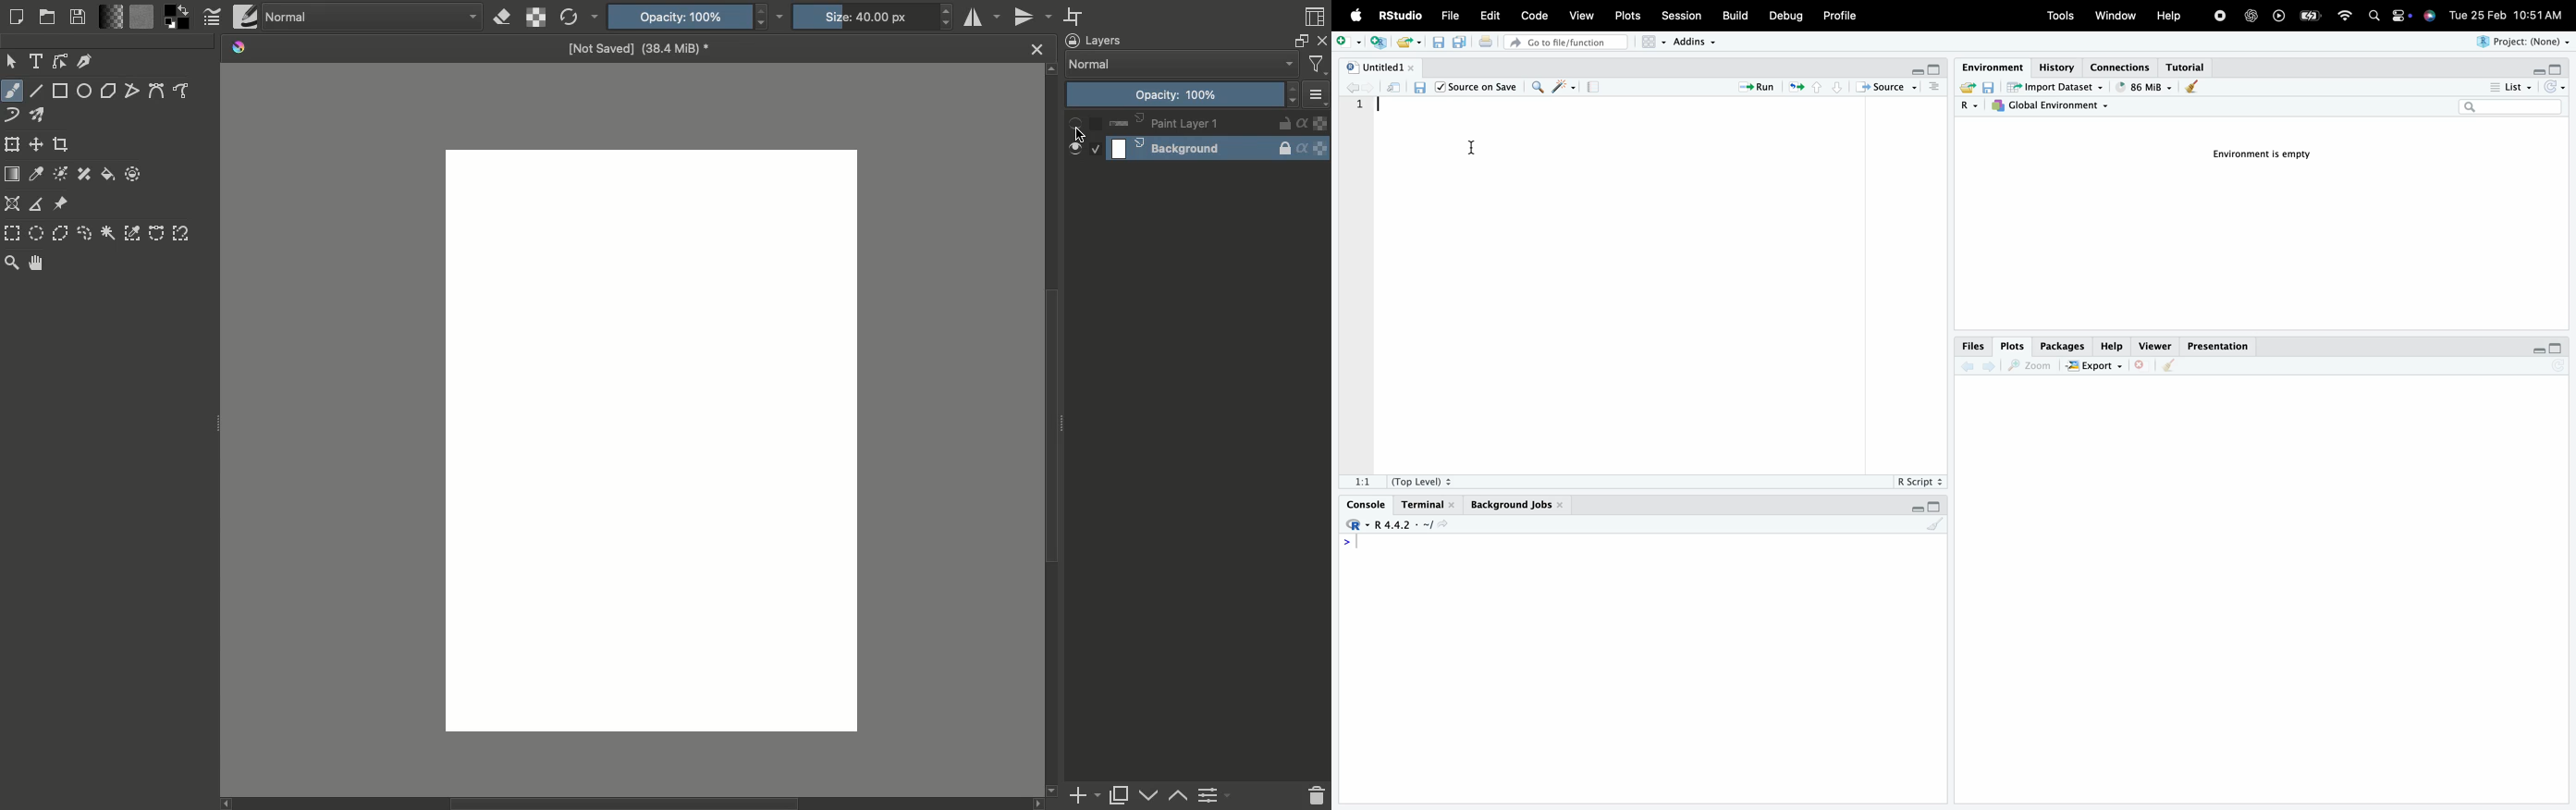  What do you see at coordinates (11, 264) in the screenshot?
I see `Zoom` at bounding box center [11, 264].